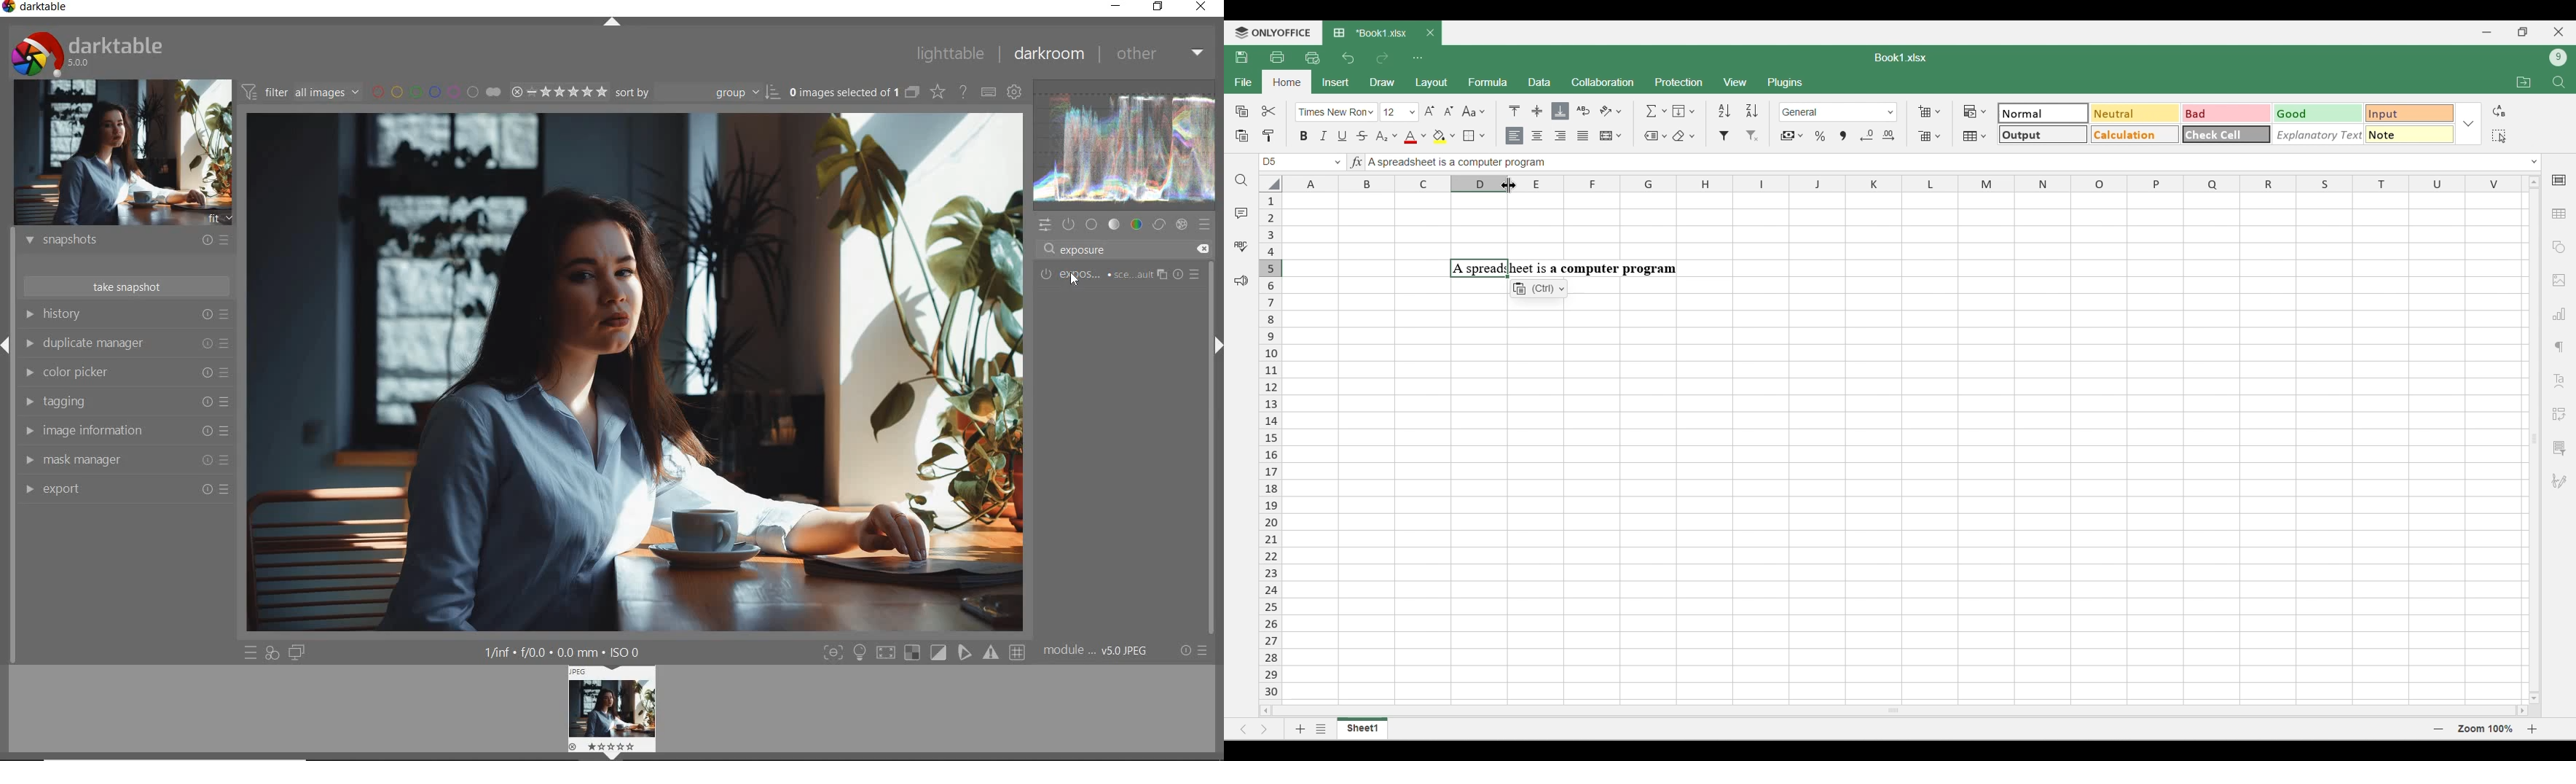 The image size is (2576, 784). What do you see at coordinates (1337, 112) in the screenshot?
I see `Text font options` at bounding box center [1337, 112].